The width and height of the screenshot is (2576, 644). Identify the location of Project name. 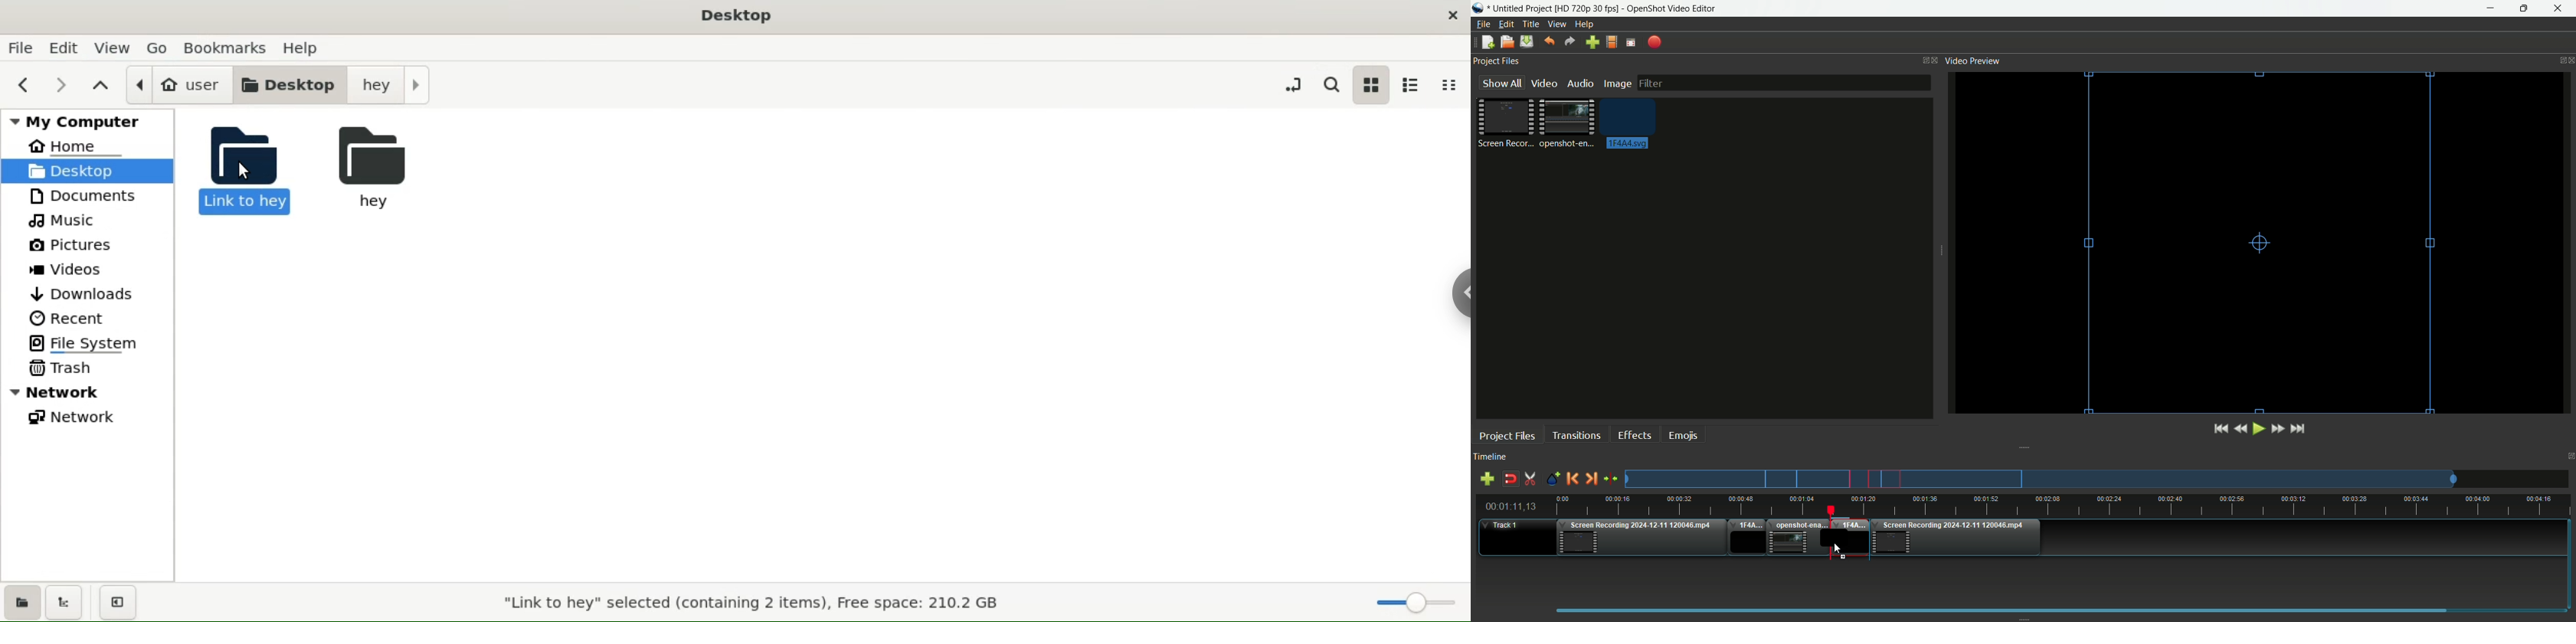
(1522, 9).